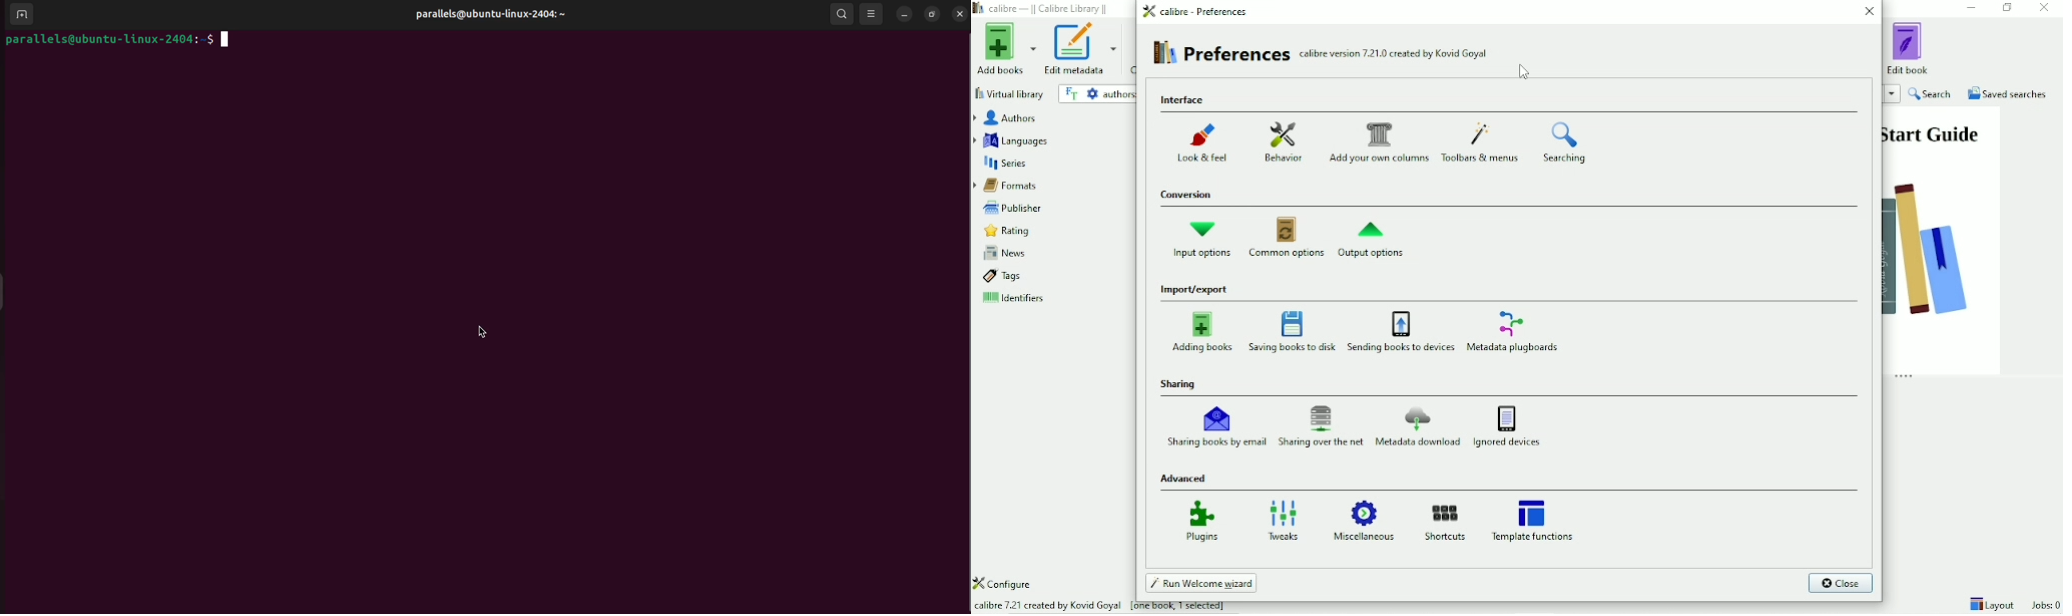  What do you see at coordinates (1185, 100) in the screenshot?
I see `Interface` at bounding box center [1185, 100].